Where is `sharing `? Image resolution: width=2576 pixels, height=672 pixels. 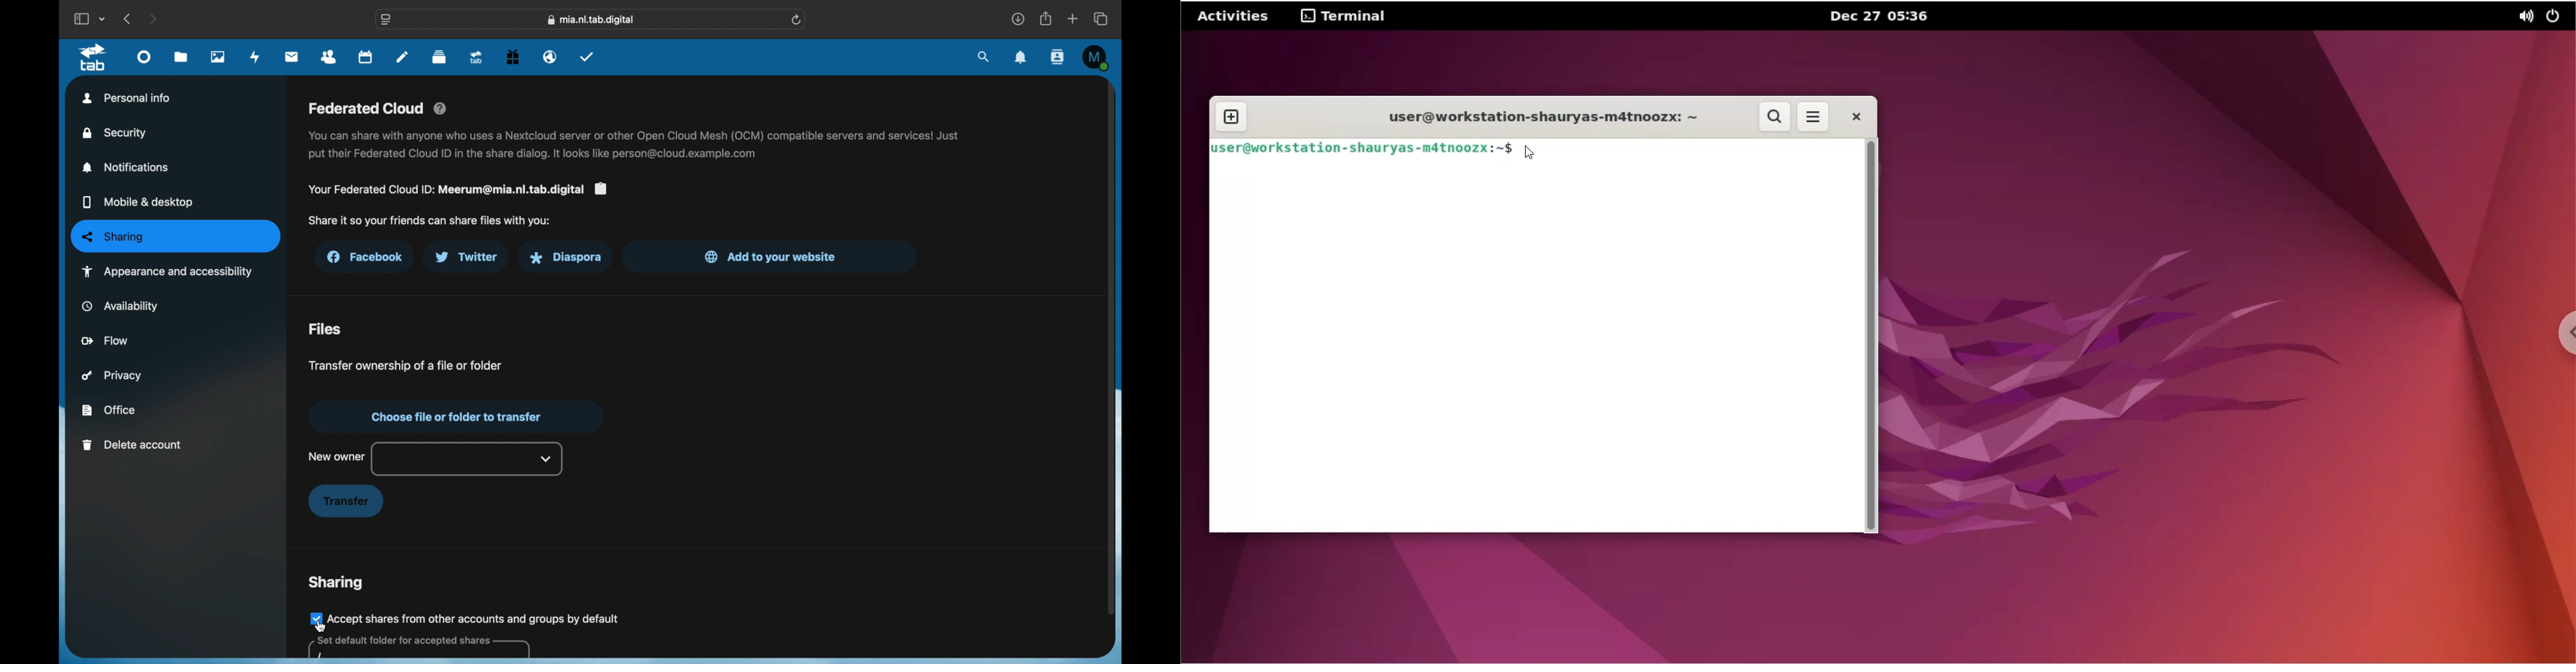
sharing  is located at coordinates (177, 237).